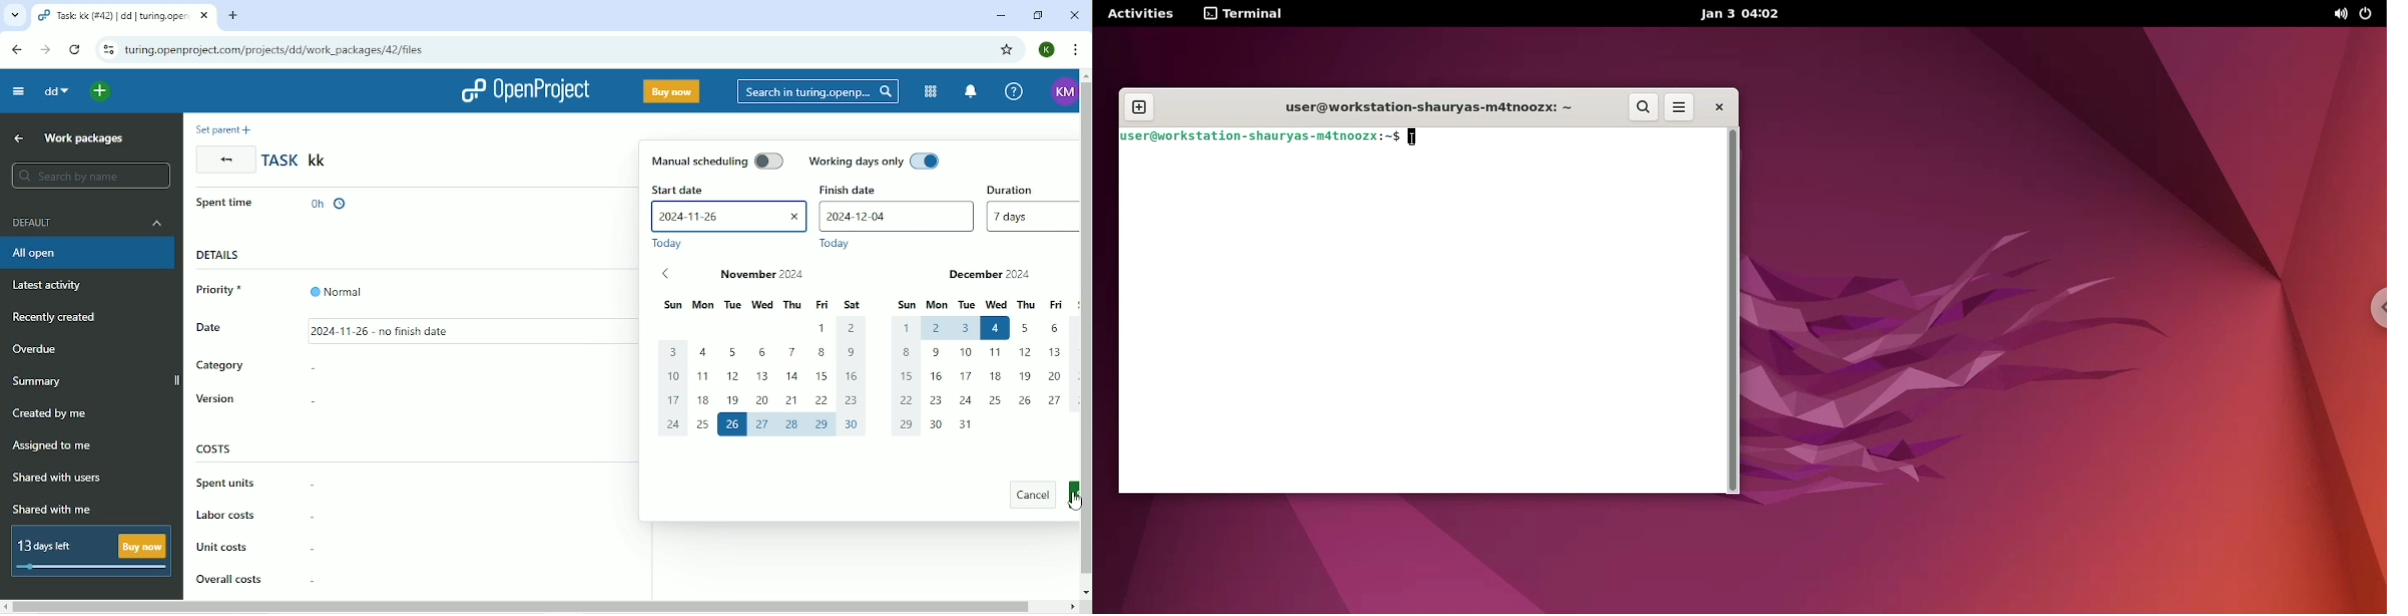 The image size is (2408, 616). I want to click on user@workstation-shaurvas-m4tnoozx:~$, so click(1261, 134).